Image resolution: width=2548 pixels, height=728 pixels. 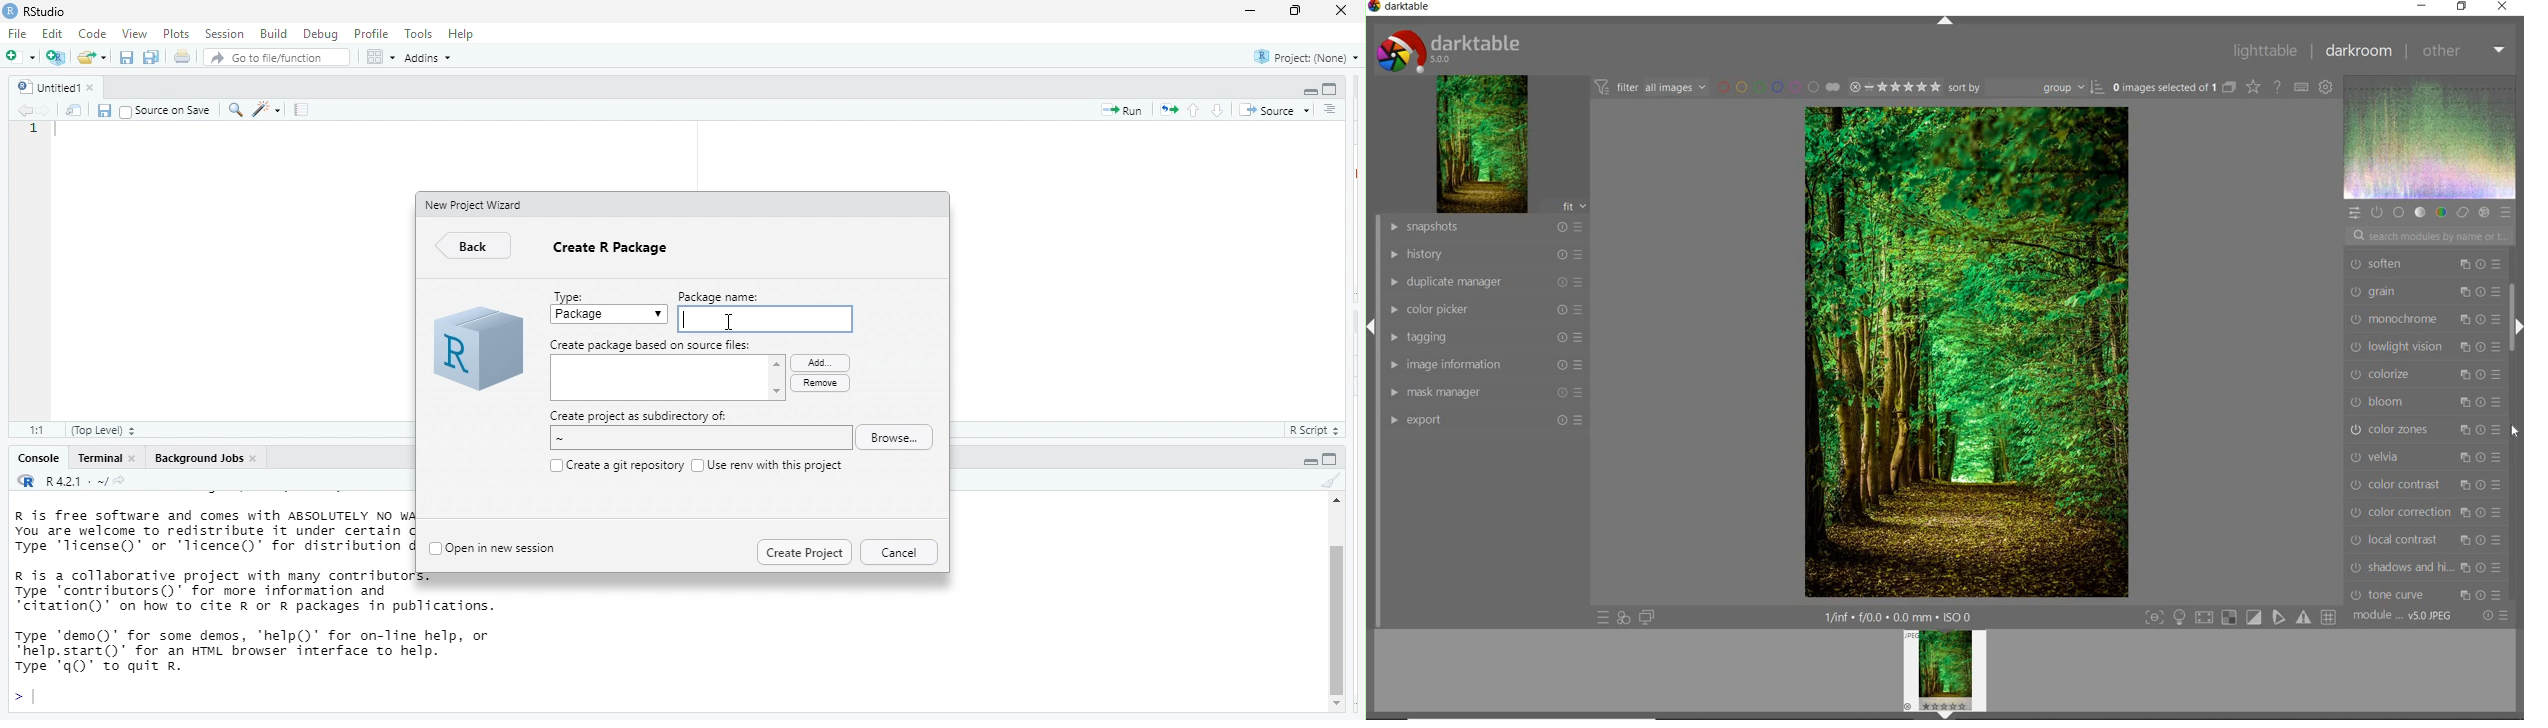 What do you see at coordinates (476, 351) in the screenshot?
I see `r studio logo` at bounding box center [476, 351].